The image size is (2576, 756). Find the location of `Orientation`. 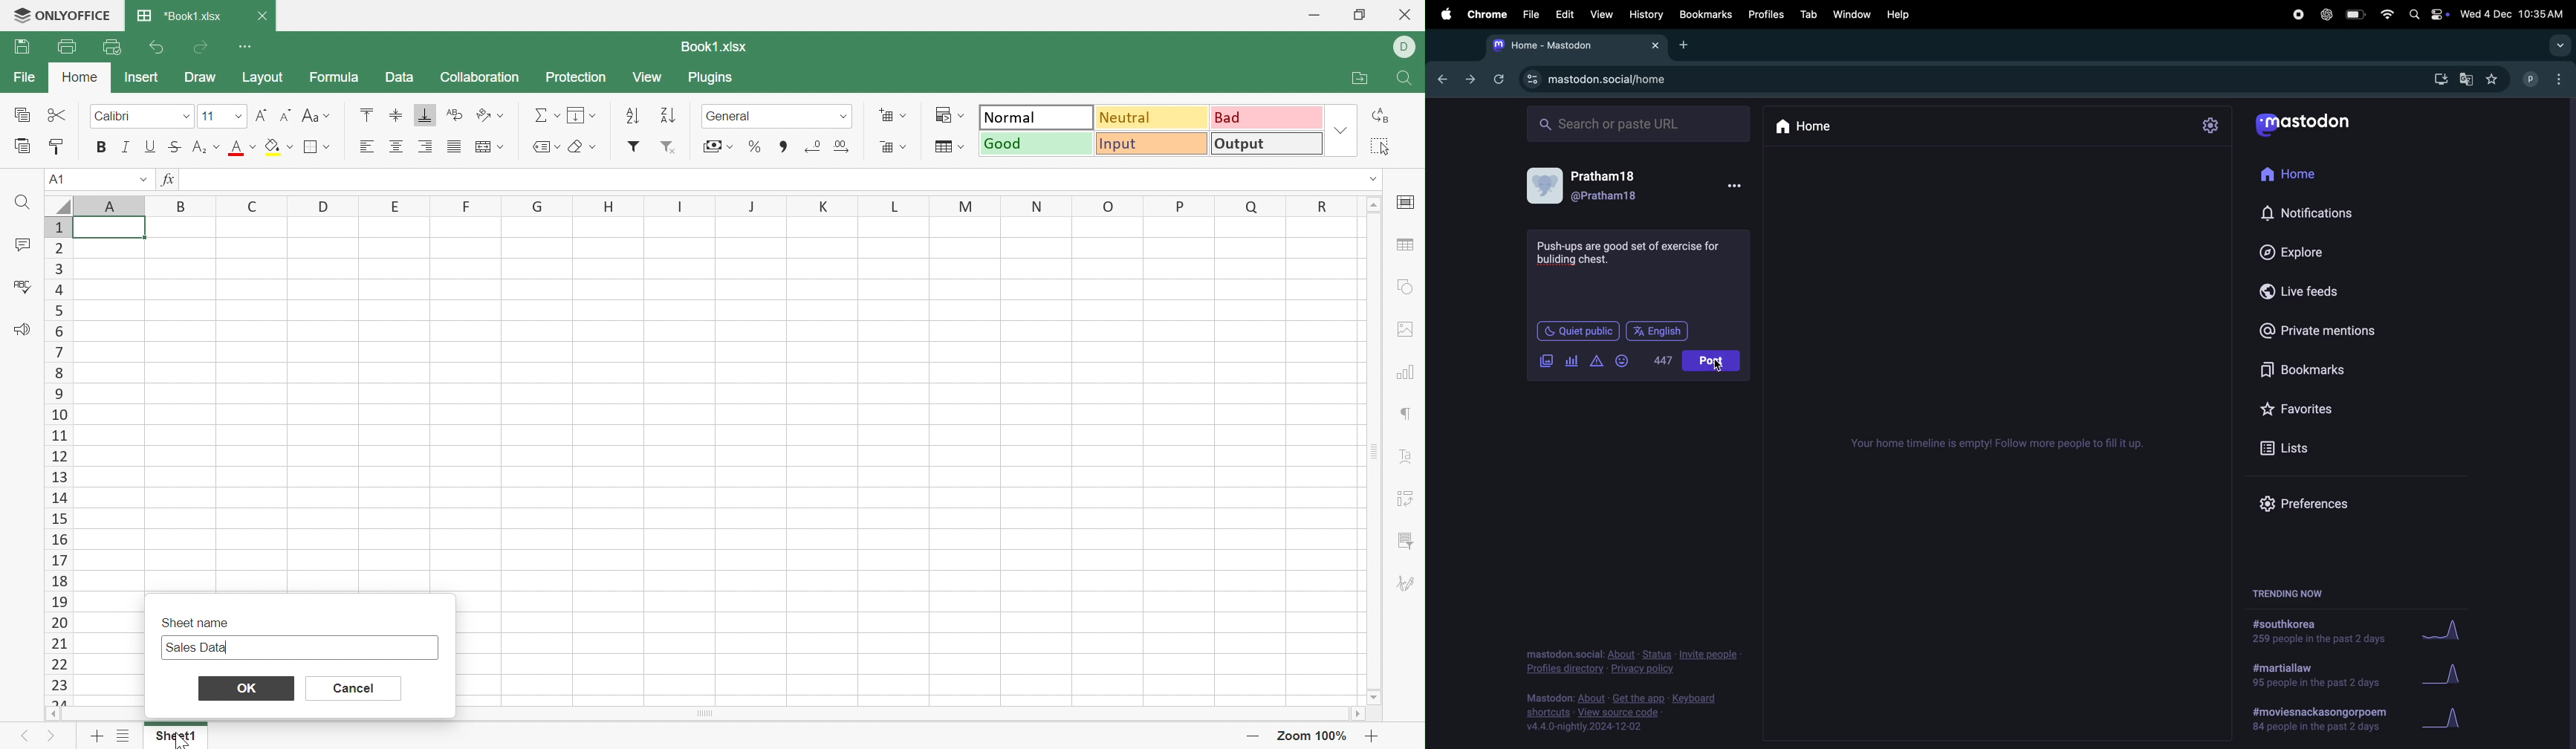

Orientation is located at coordinates (487, 115).